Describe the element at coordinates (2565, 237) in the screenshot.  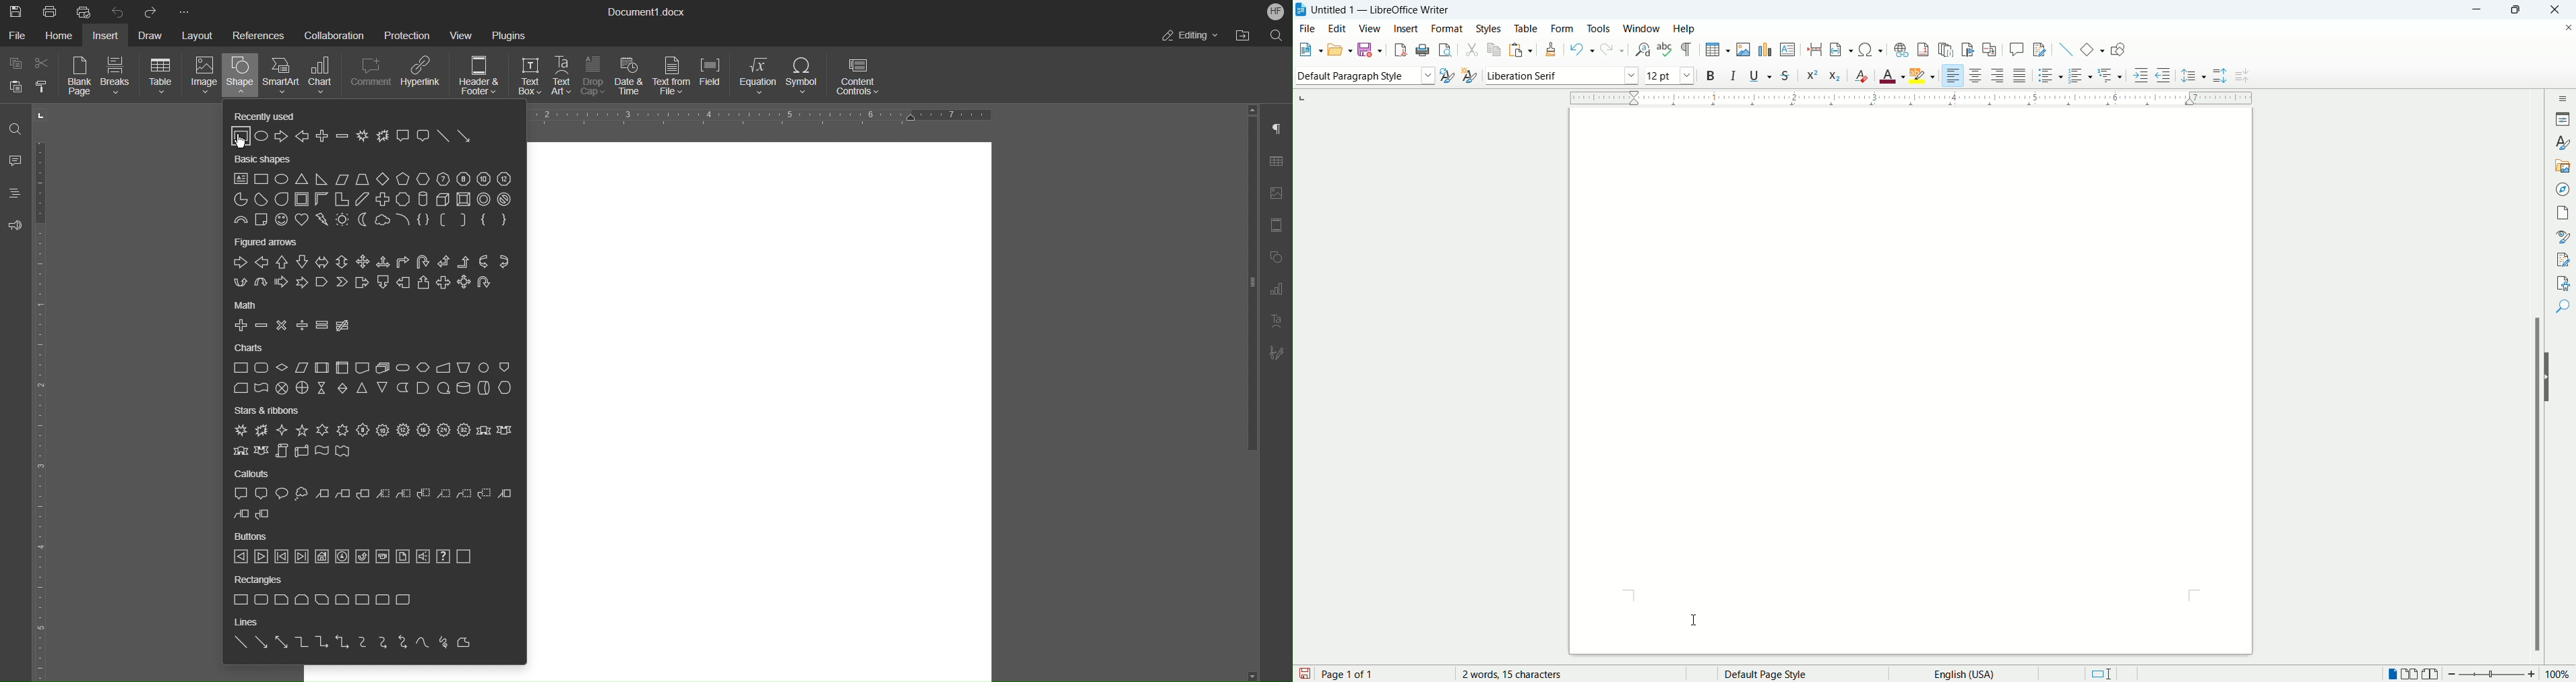
I see `style inspector` at that location.